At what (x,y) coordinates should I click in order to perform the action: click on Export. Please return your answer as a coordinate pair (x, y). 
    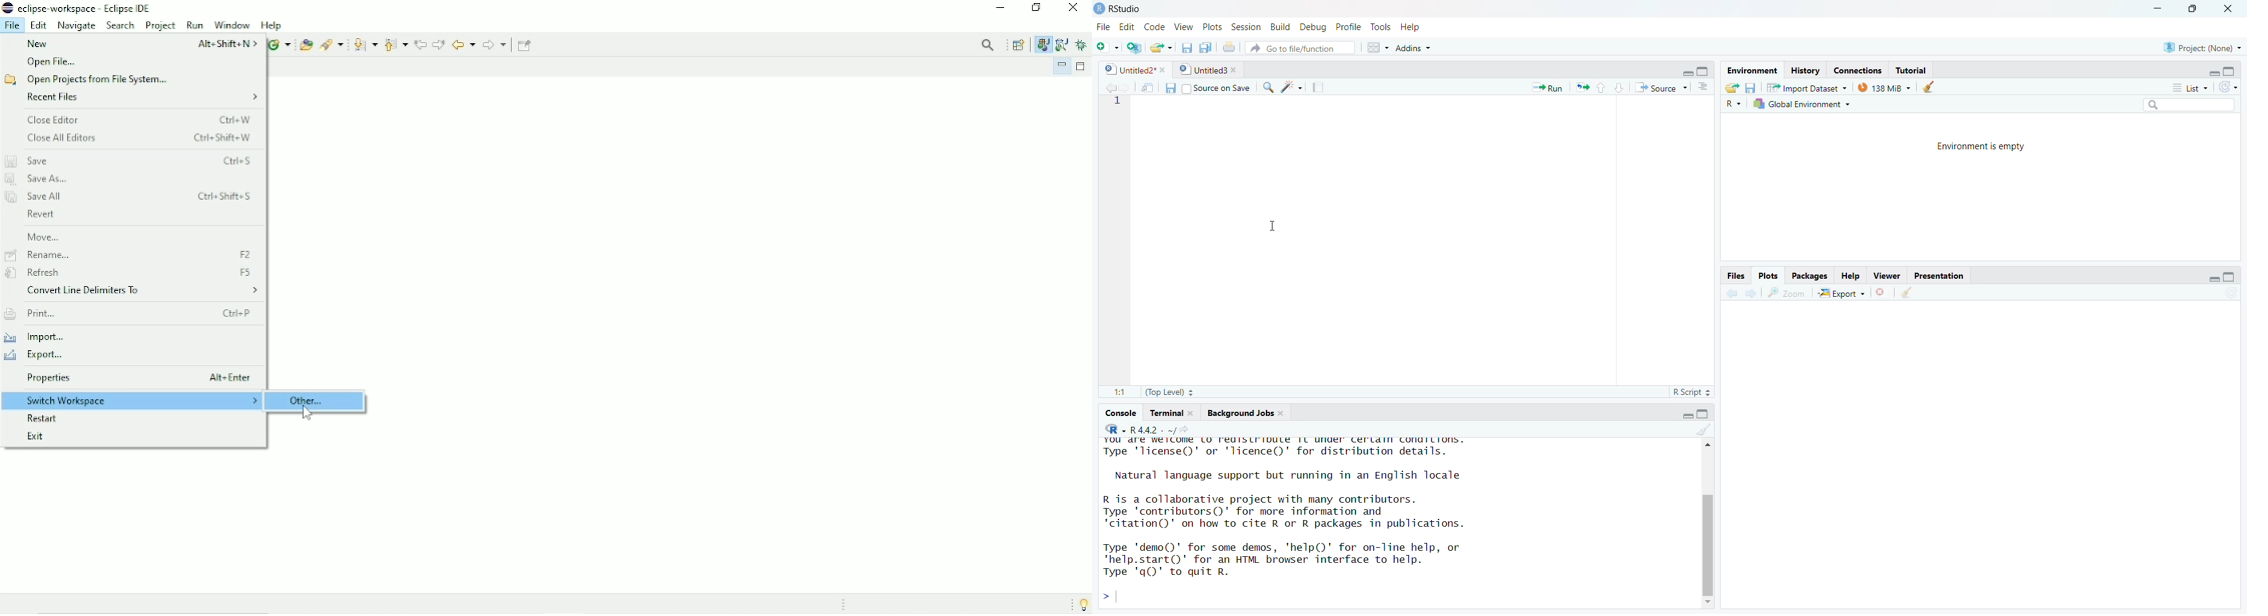
    Looking at the image, I should click on (40, 356).